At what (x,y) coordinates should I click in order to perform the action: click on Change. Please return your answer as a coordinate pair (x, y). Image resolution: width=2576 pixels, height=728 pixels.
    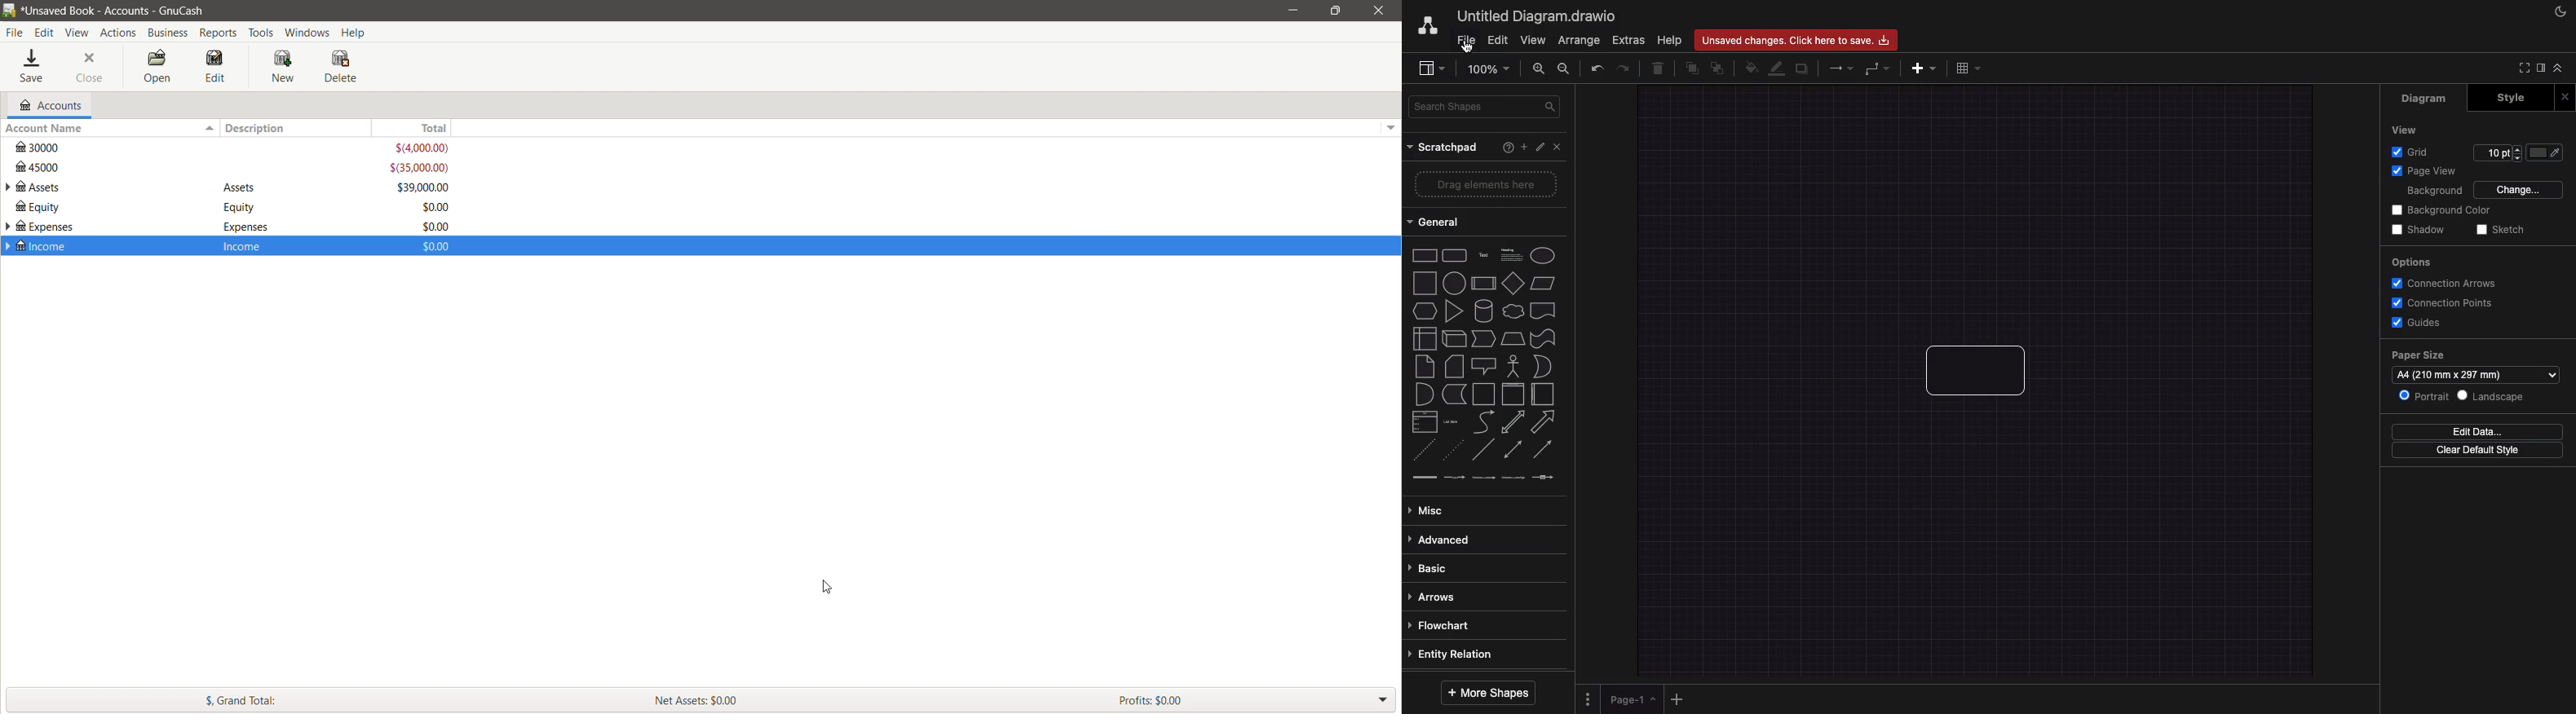
    Looking at the image, I should click on (2518, 188).